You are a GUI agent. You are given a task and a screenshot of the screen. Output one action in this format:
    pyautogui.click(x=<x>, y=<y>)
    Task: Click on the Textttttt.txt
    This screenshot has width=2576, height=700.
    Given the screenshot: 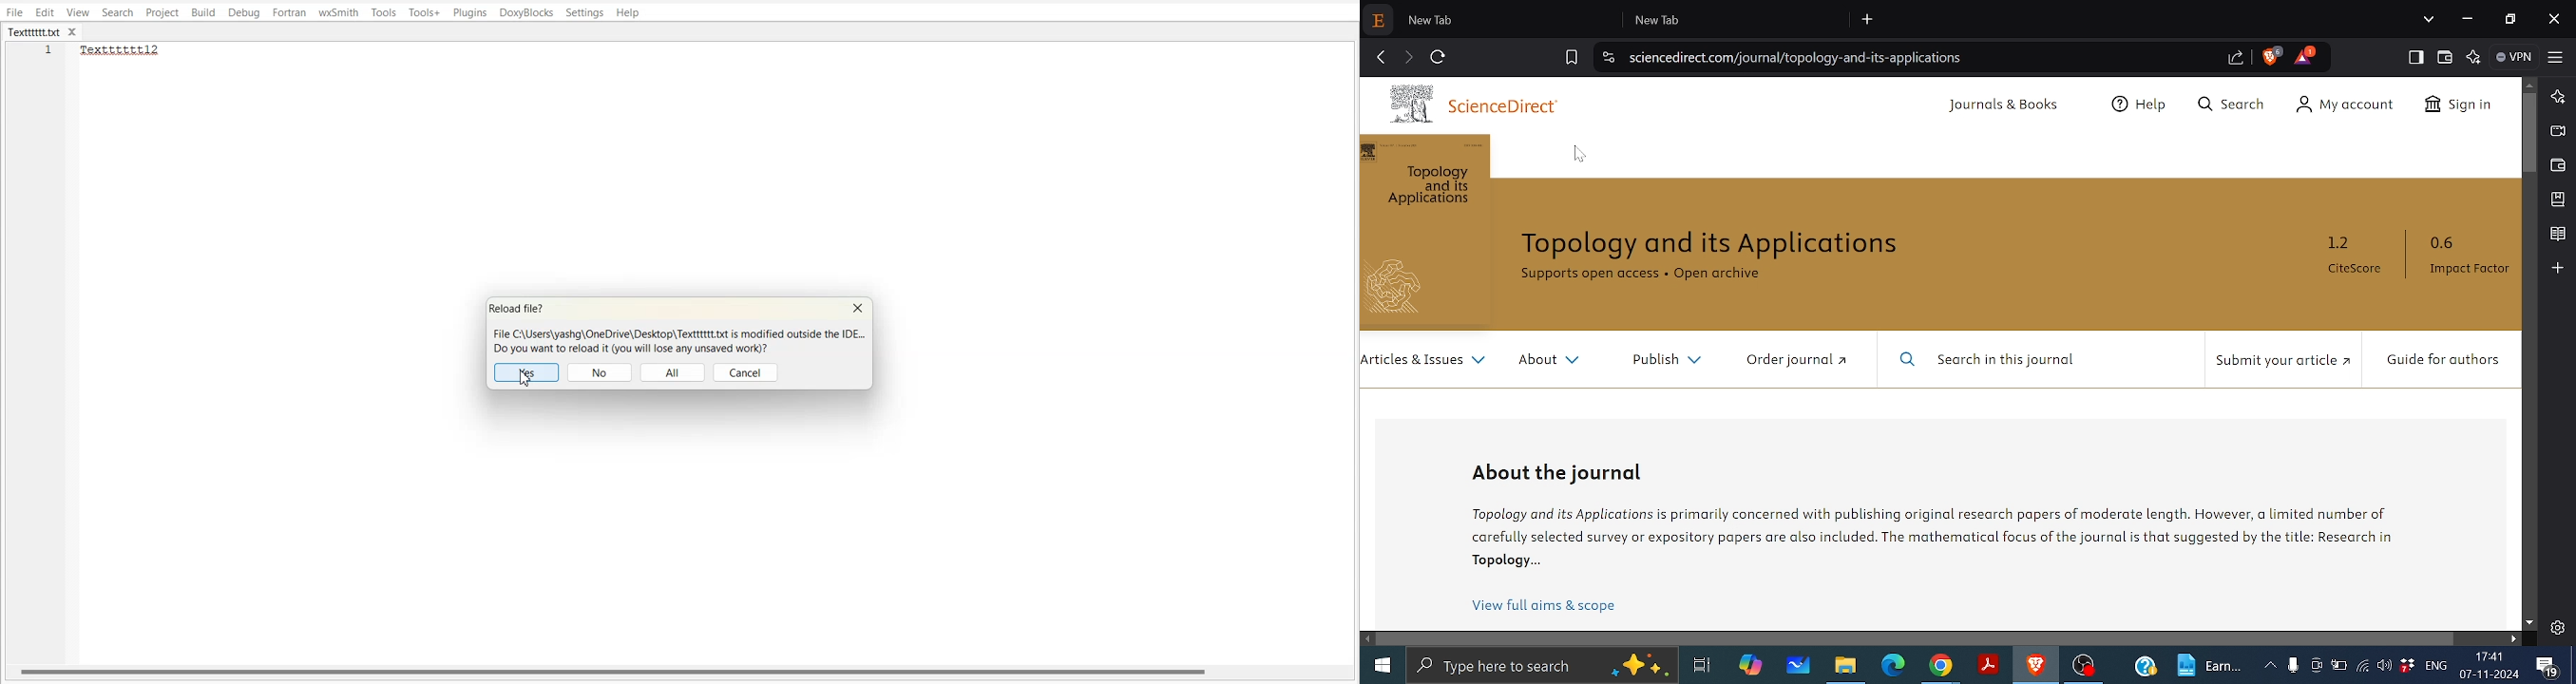 What is the action you would take?
    pyautogui.click(x=34, y=33)
    